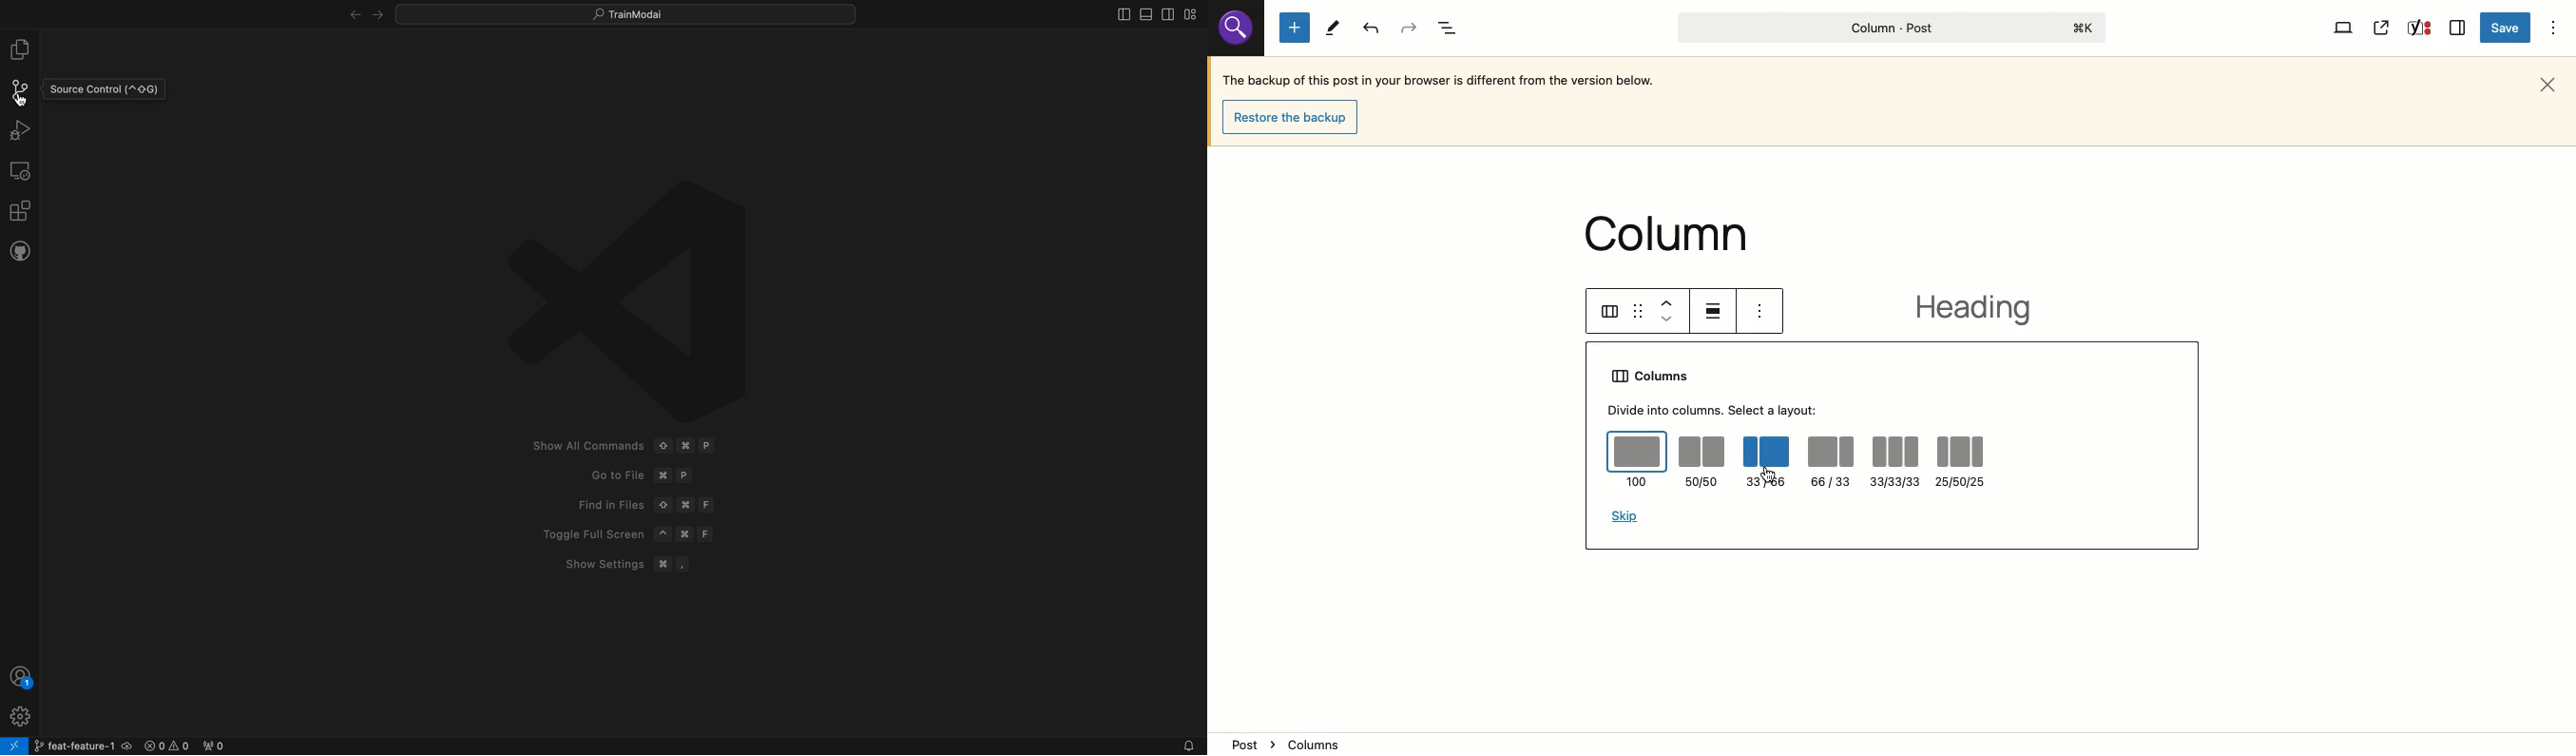 The height and width of the screenshot is (756, 2576). I want to click on F, so click(709, 505).